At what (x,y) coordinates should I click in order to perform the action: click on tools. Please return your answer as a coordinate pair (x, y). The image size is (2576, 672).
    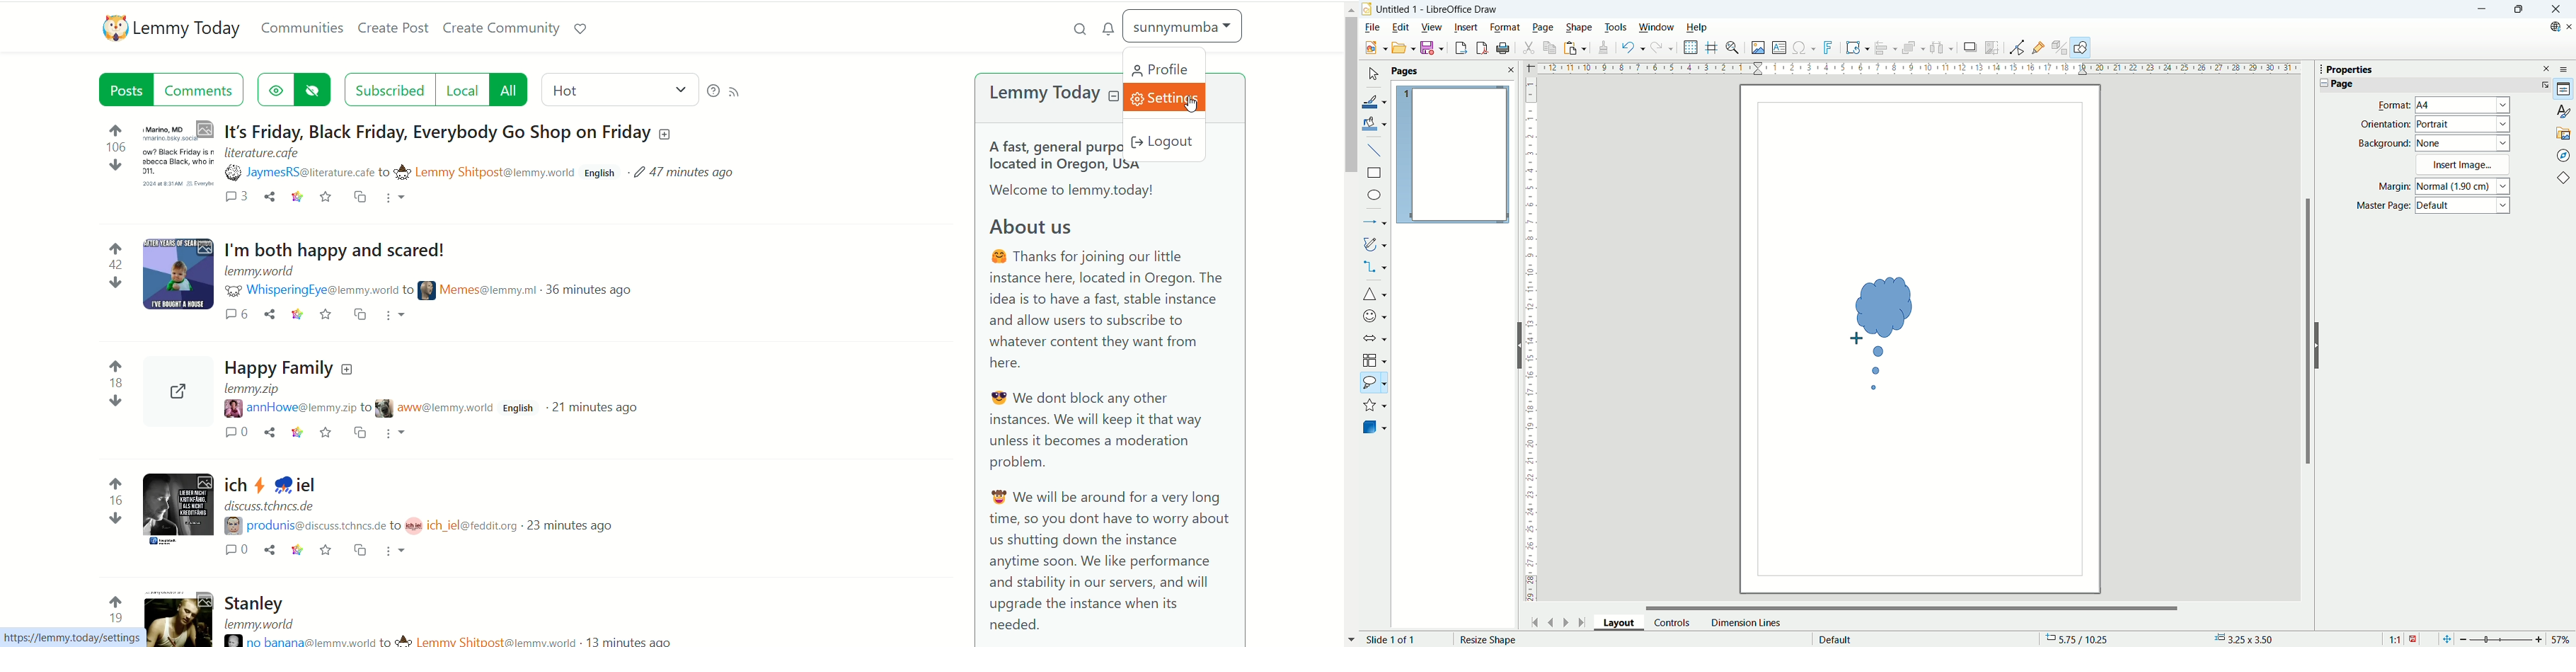
    Looking at the image, I should click on (1617, 26).